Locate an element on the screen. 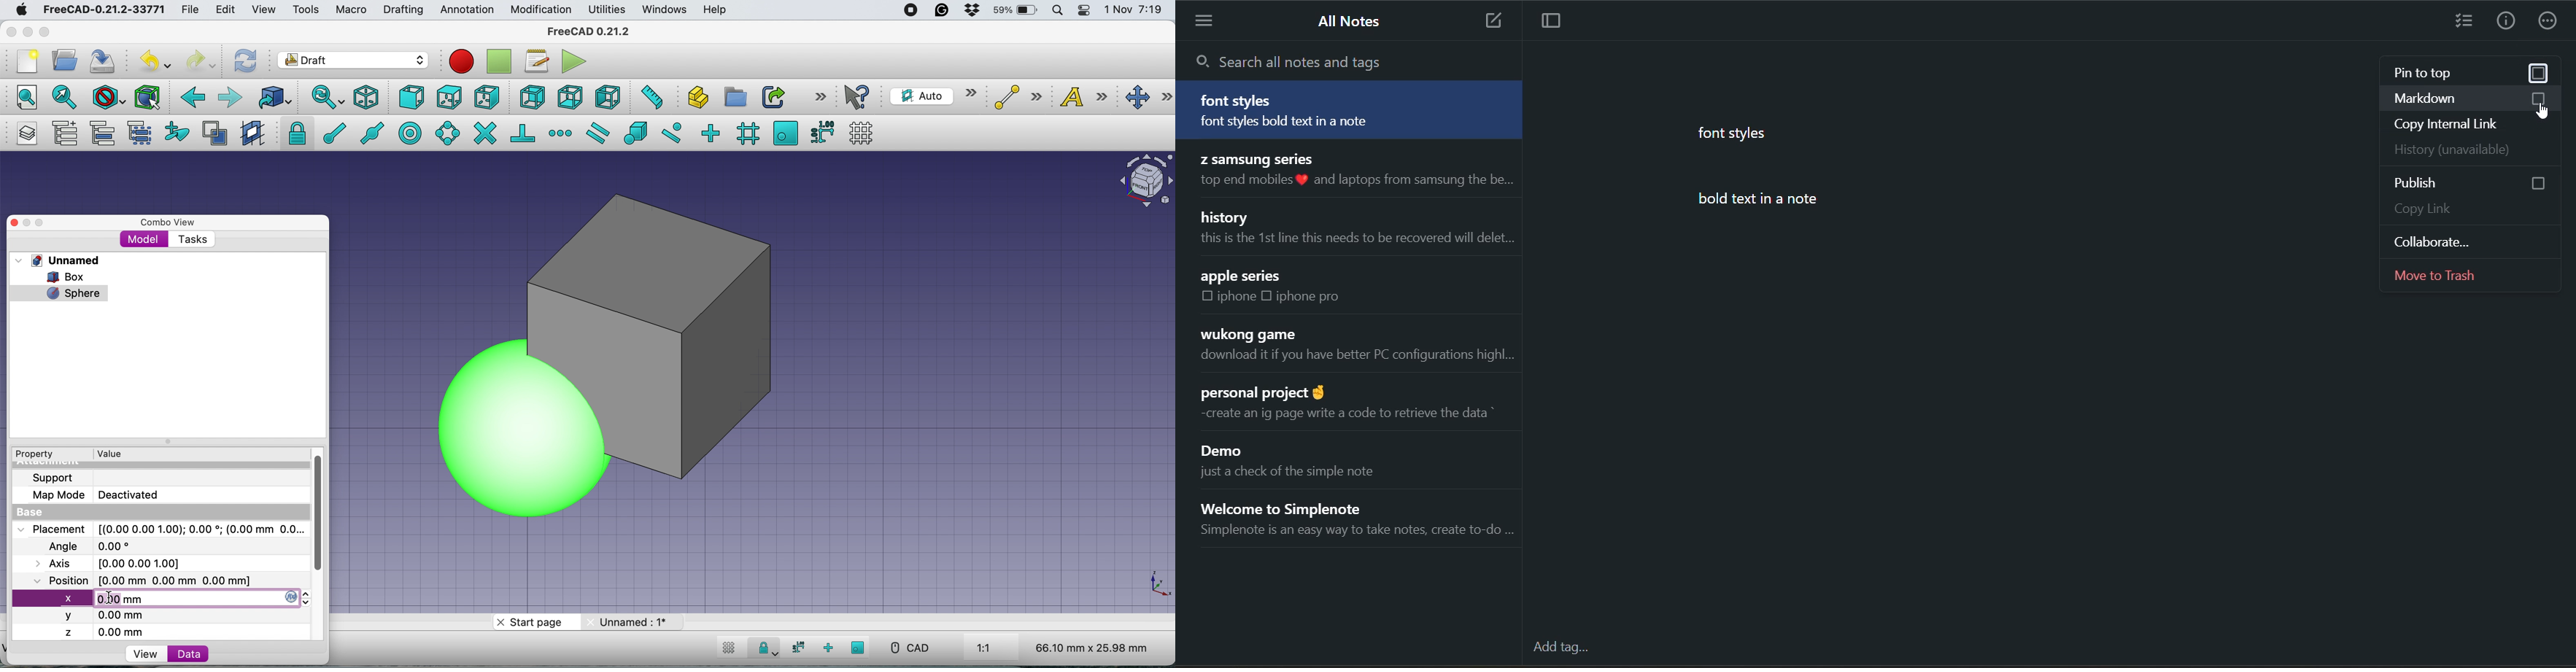 Image resolution: width=2576 pixels, height=672 pixels. maximise is located at coordinates (48, 33).